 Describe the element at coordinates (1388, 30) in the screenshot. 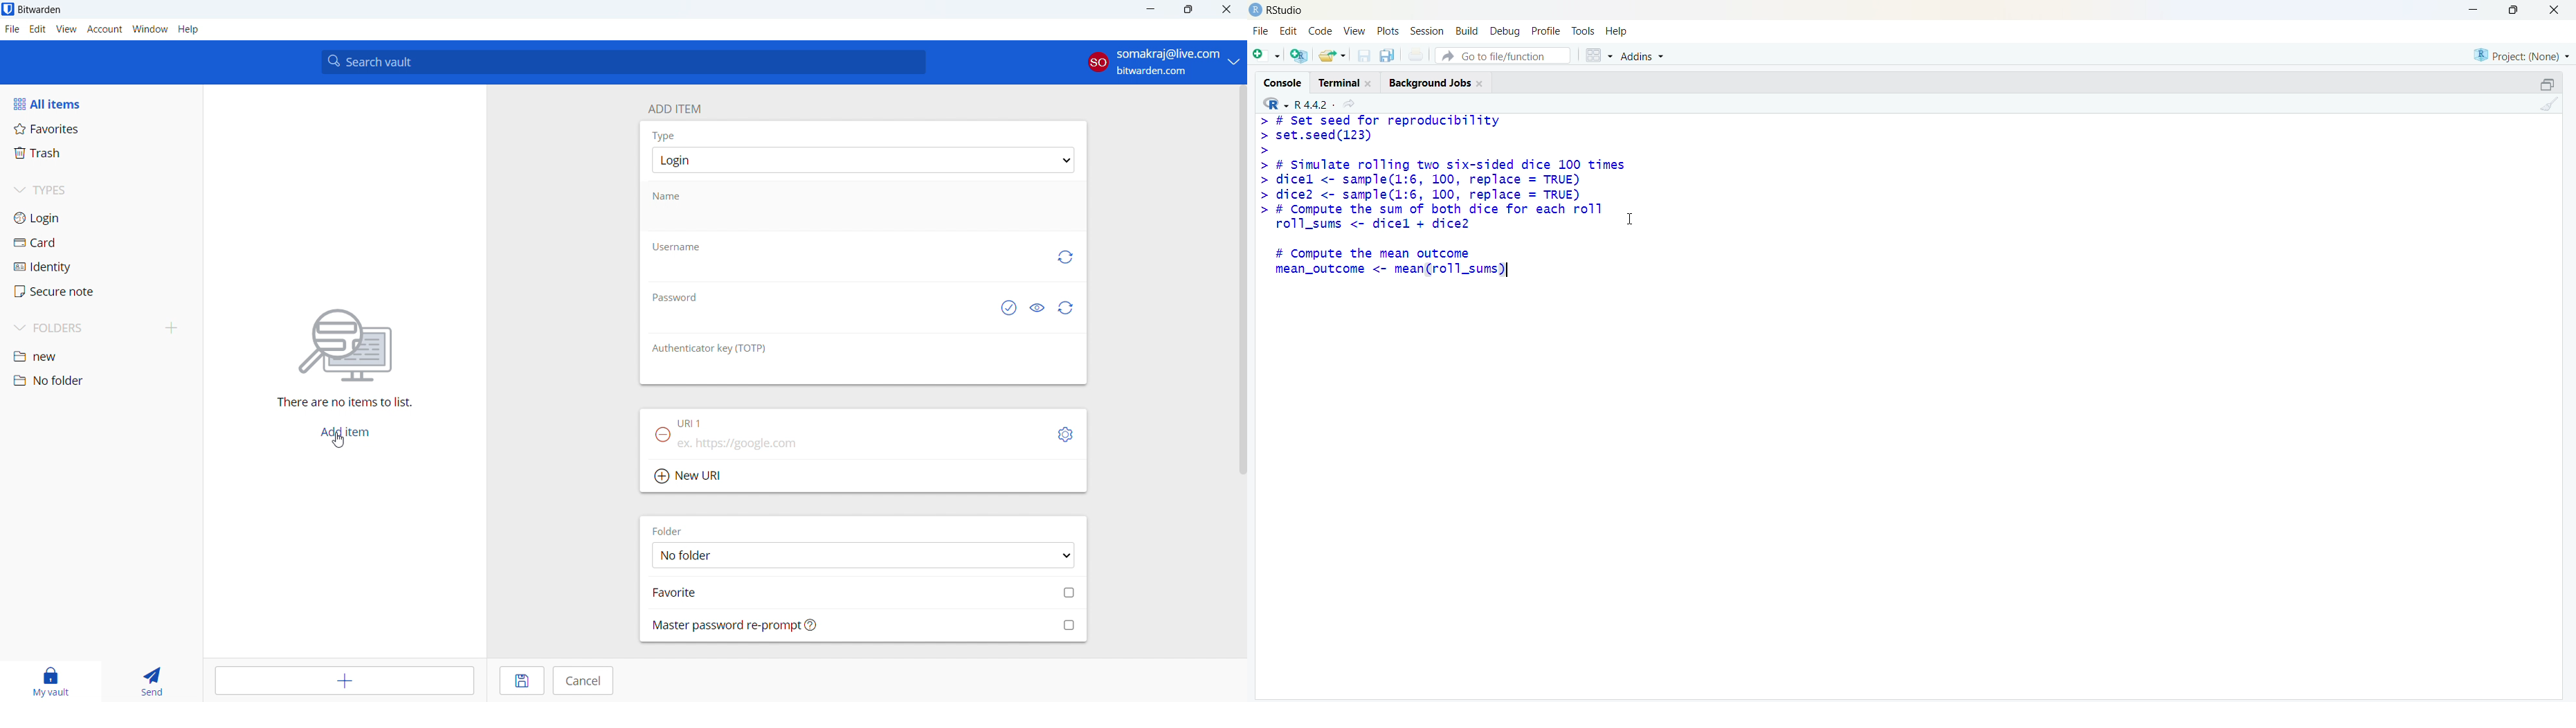

I see `plots` at that location.